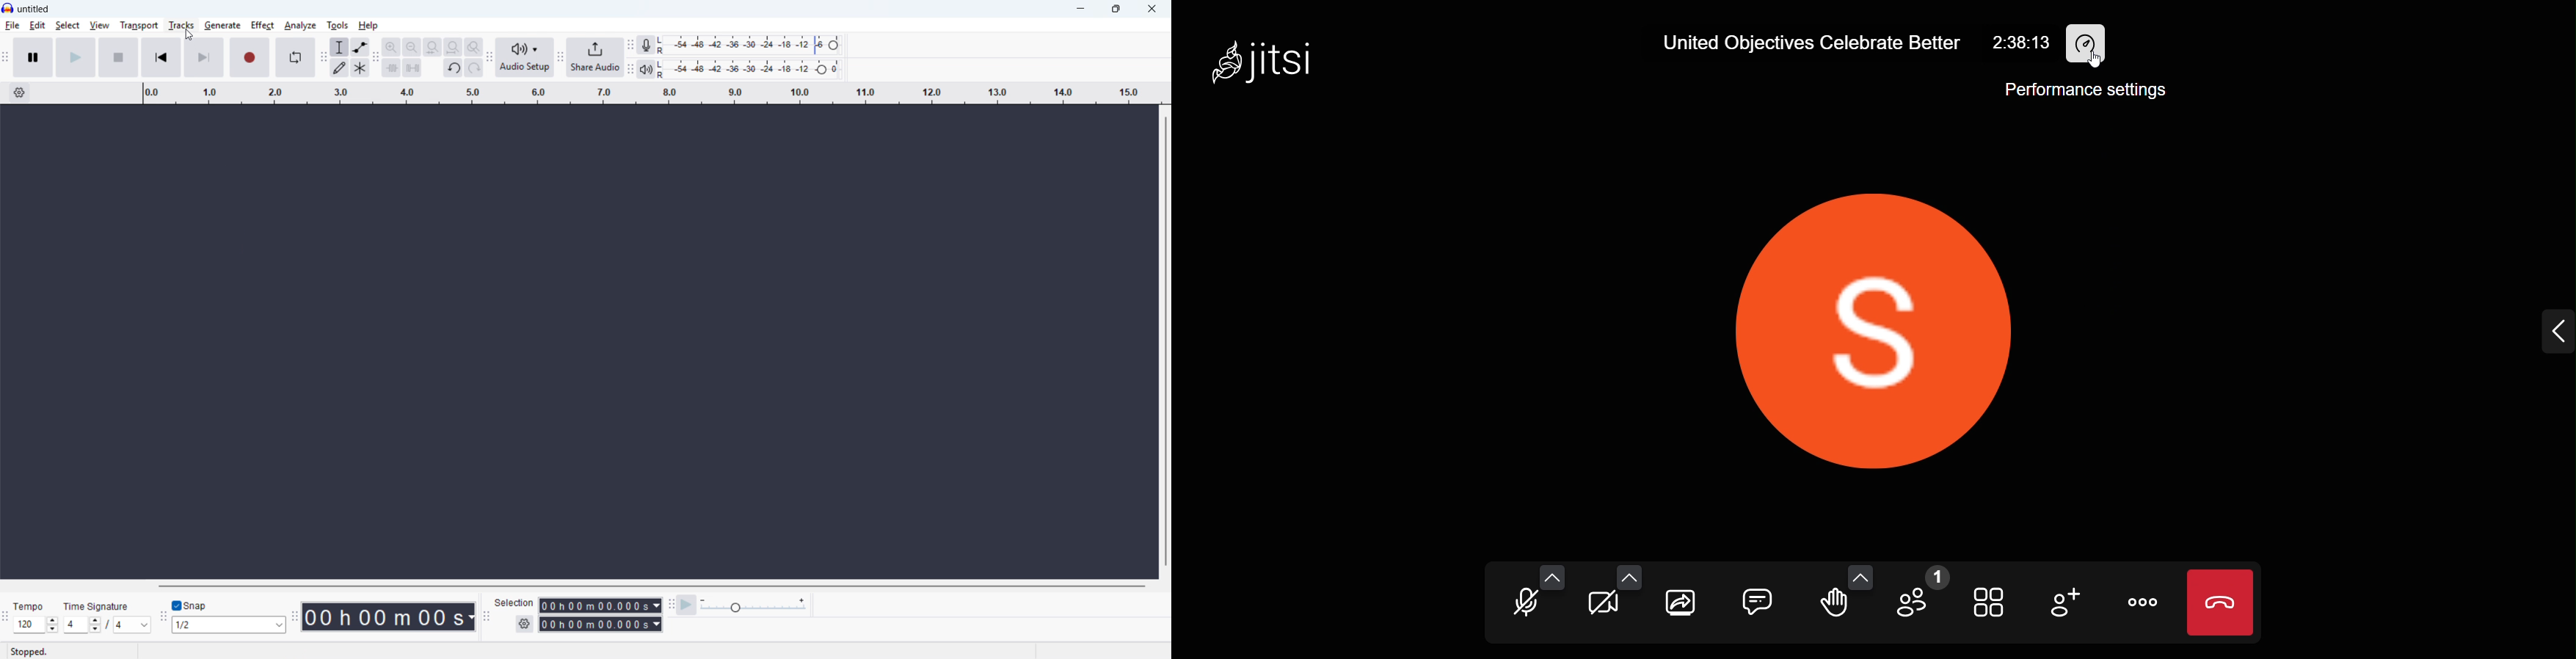  What do you see at coordinates (747, 70) in the screenshot?
I see `Playback level ` at bounding box center [747, 70].